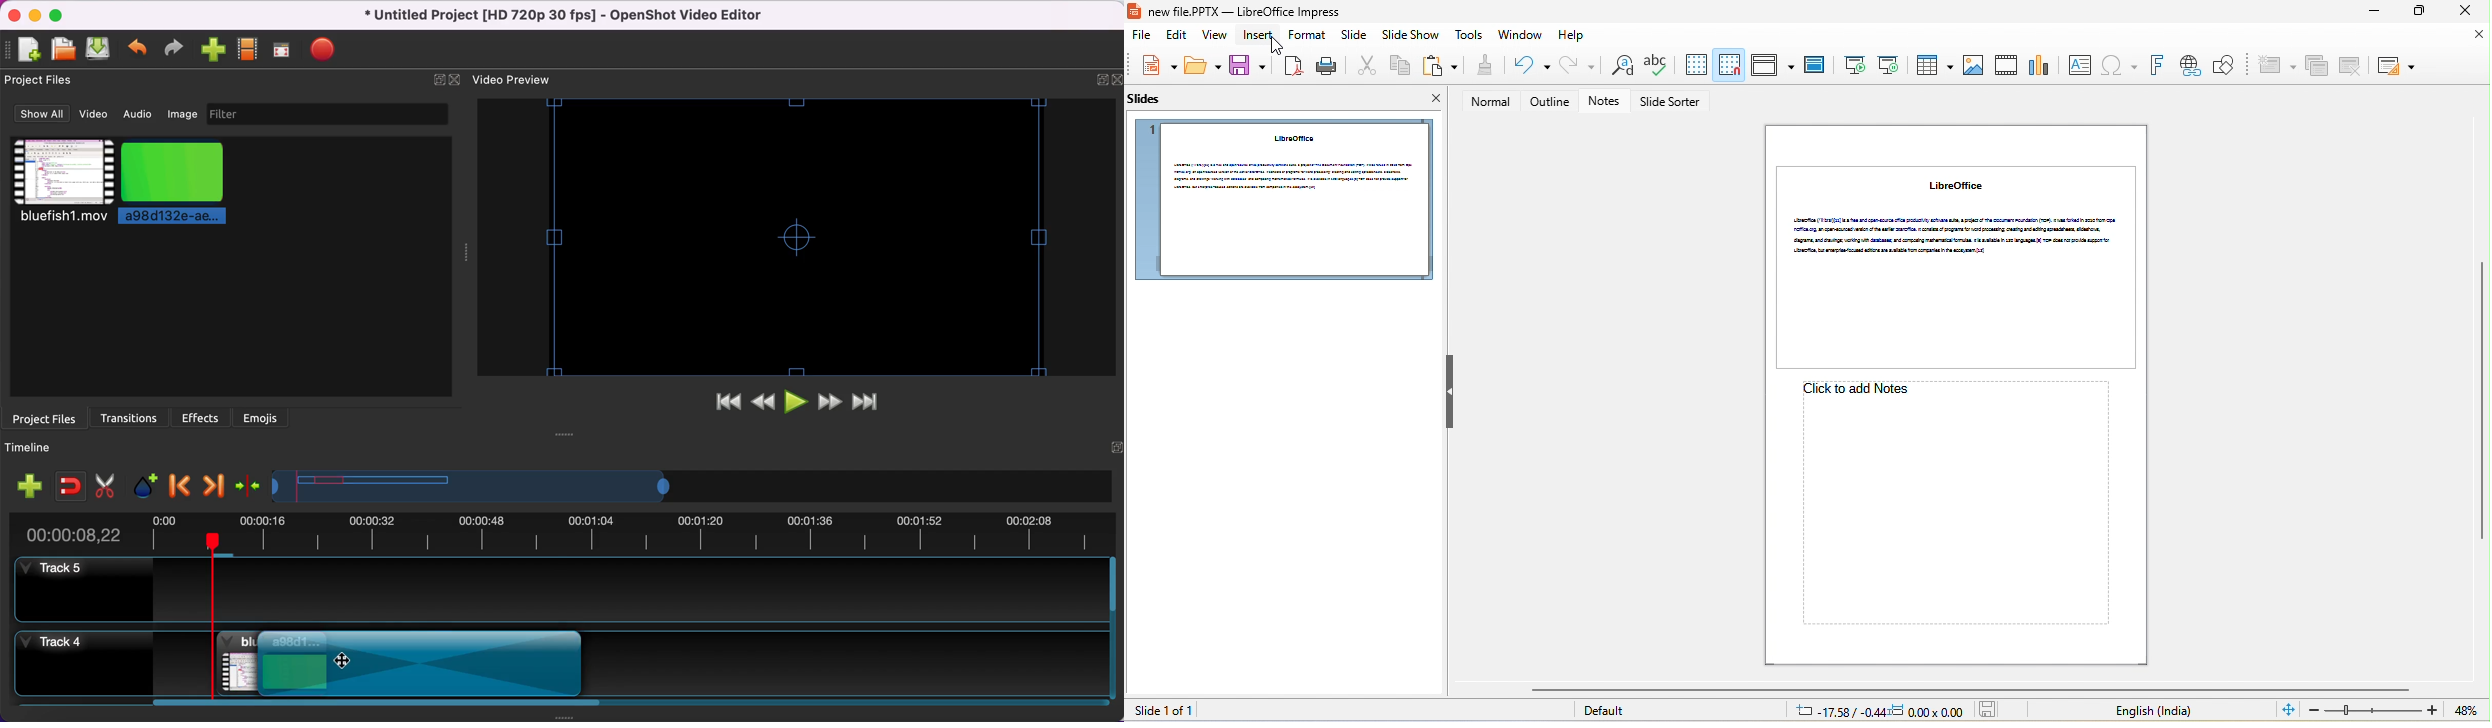  I want to click on zoom, so click(2374, 710).